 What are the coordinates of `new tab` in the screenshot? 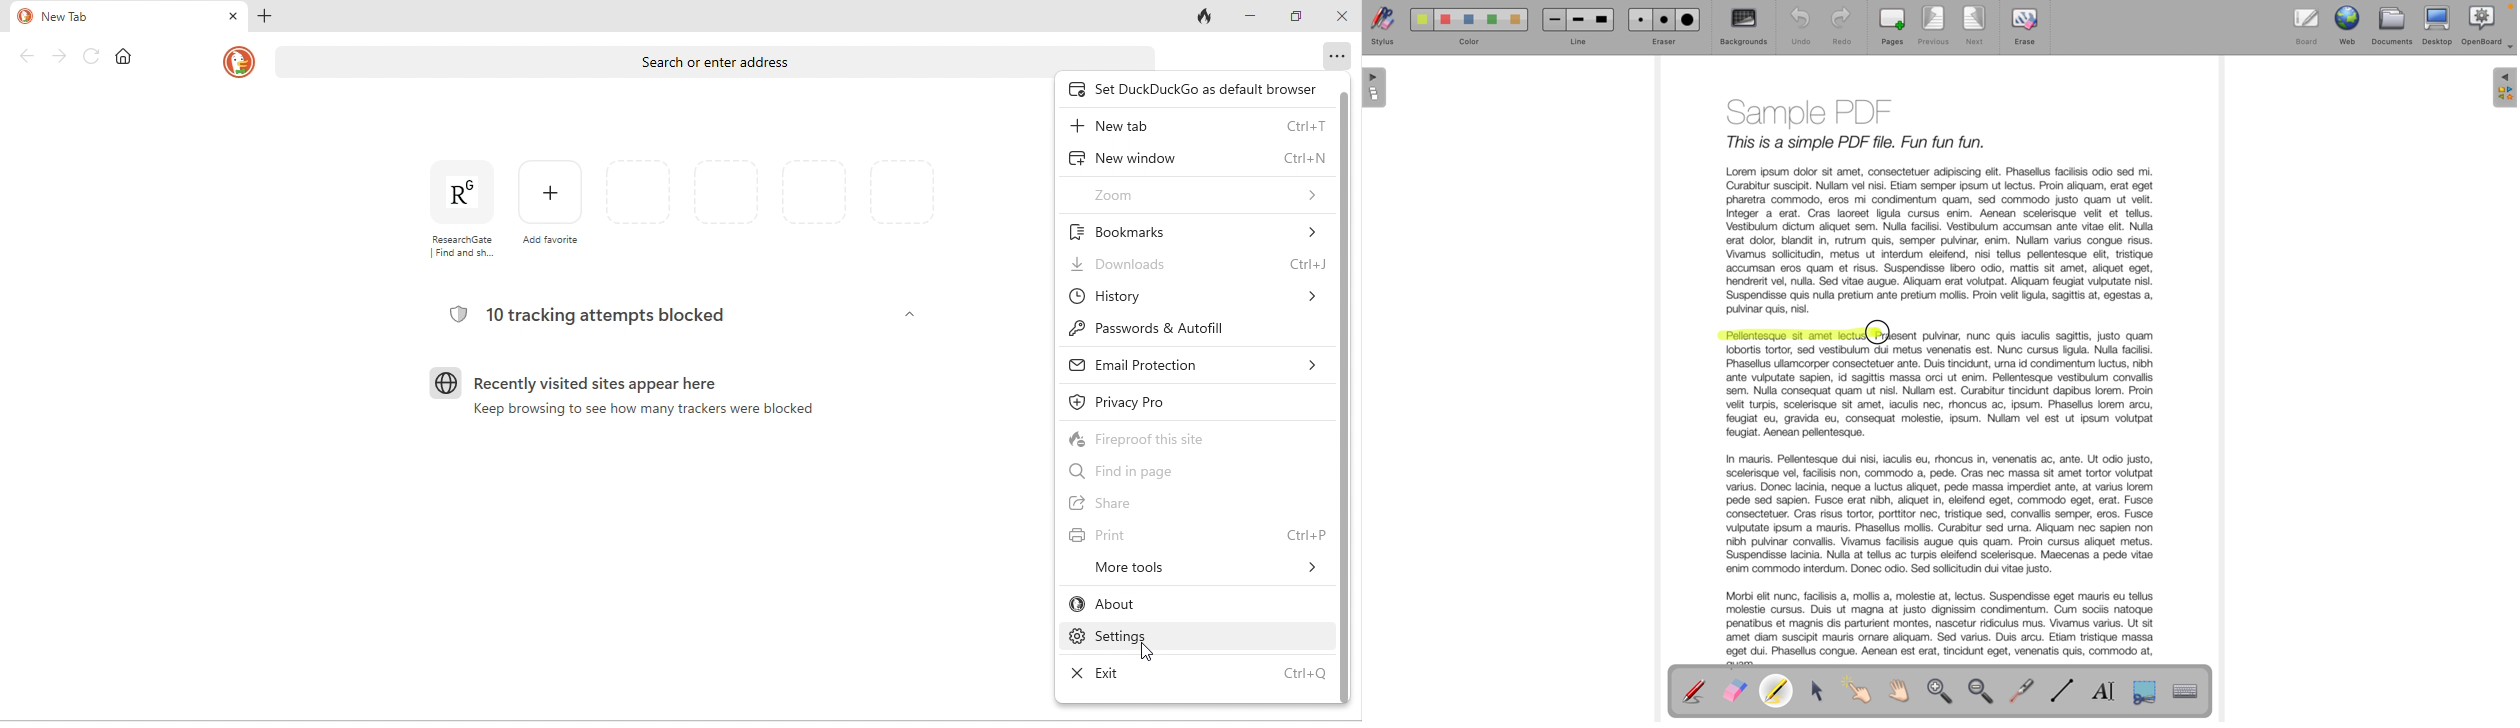 It's located at (114, 15).